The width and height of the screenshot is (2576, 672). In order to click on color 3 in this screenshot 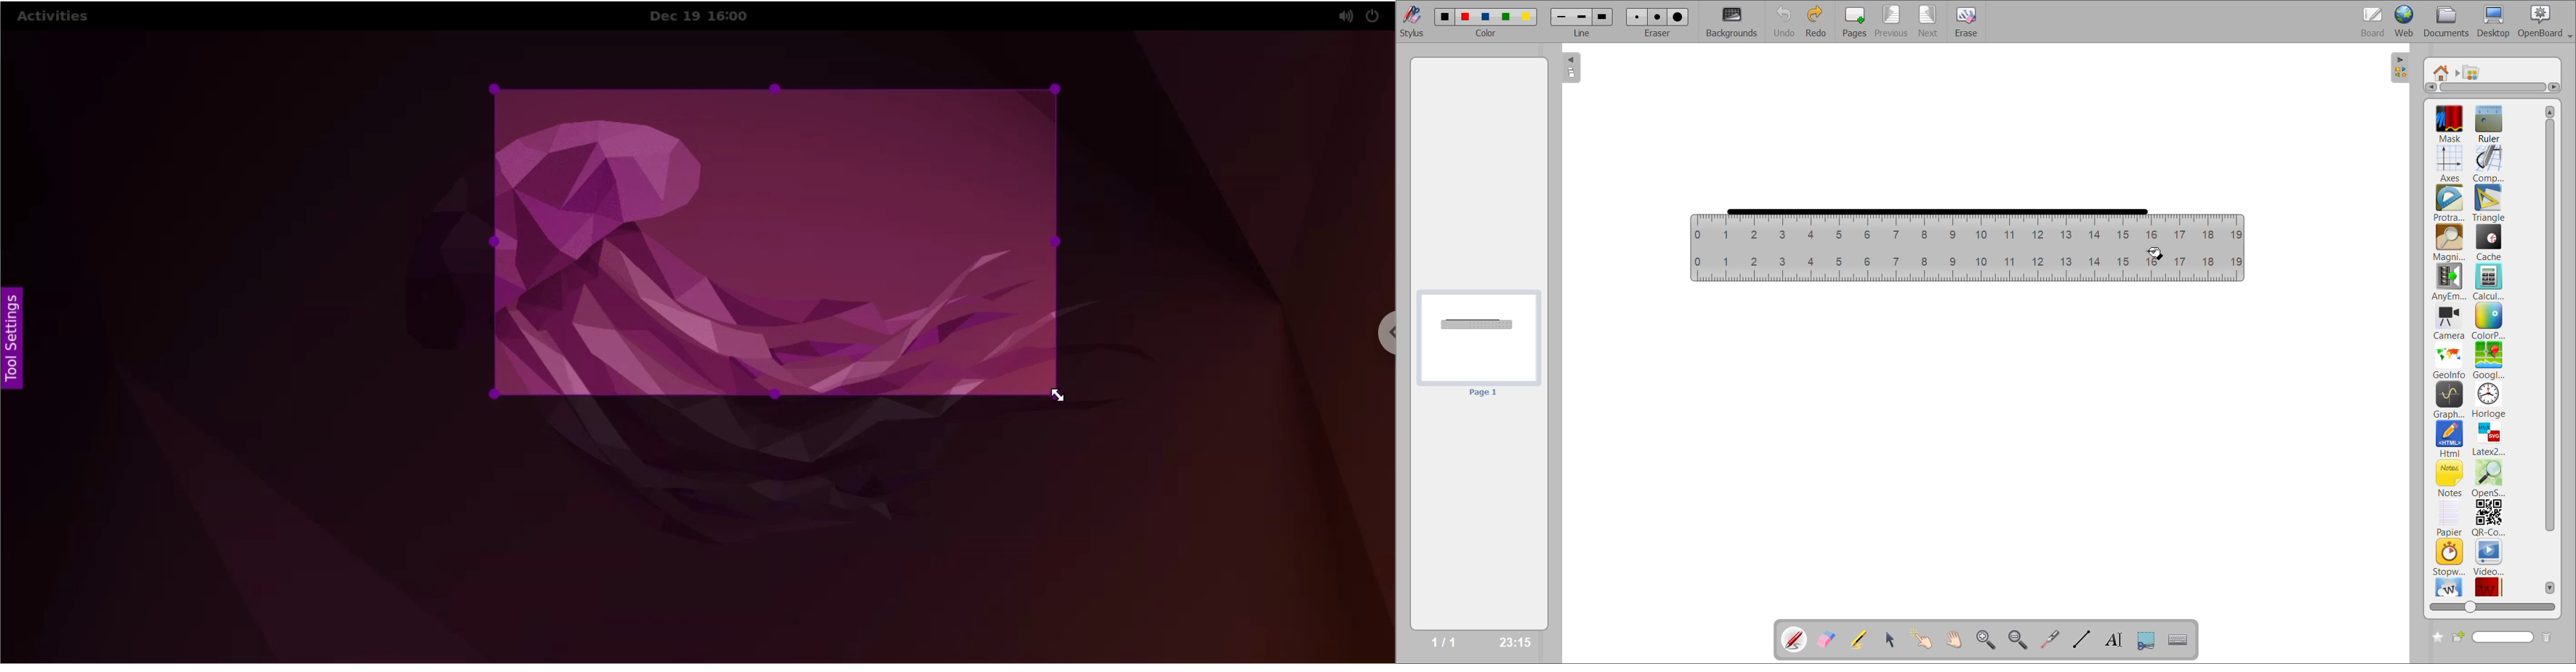, I will do `click(1485, 16)`.